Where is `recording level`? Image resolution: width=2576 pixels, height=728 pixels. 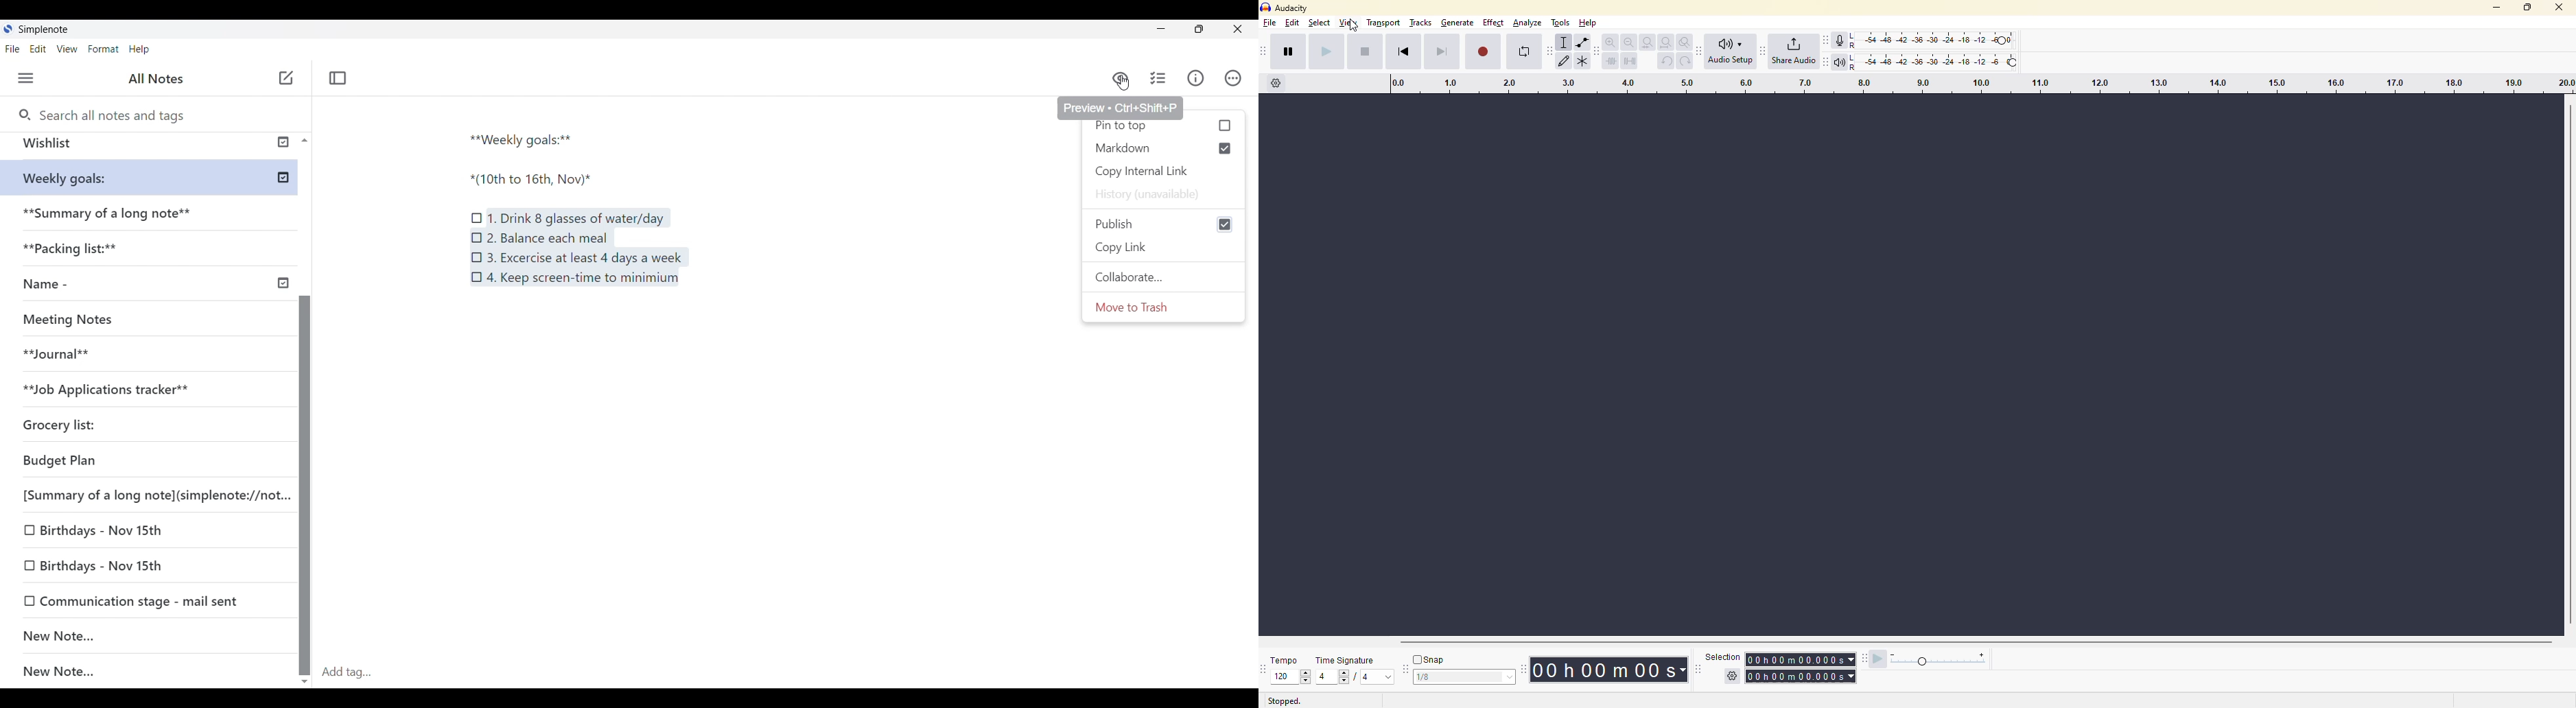 recording level is located at coordinates (1948, 39).